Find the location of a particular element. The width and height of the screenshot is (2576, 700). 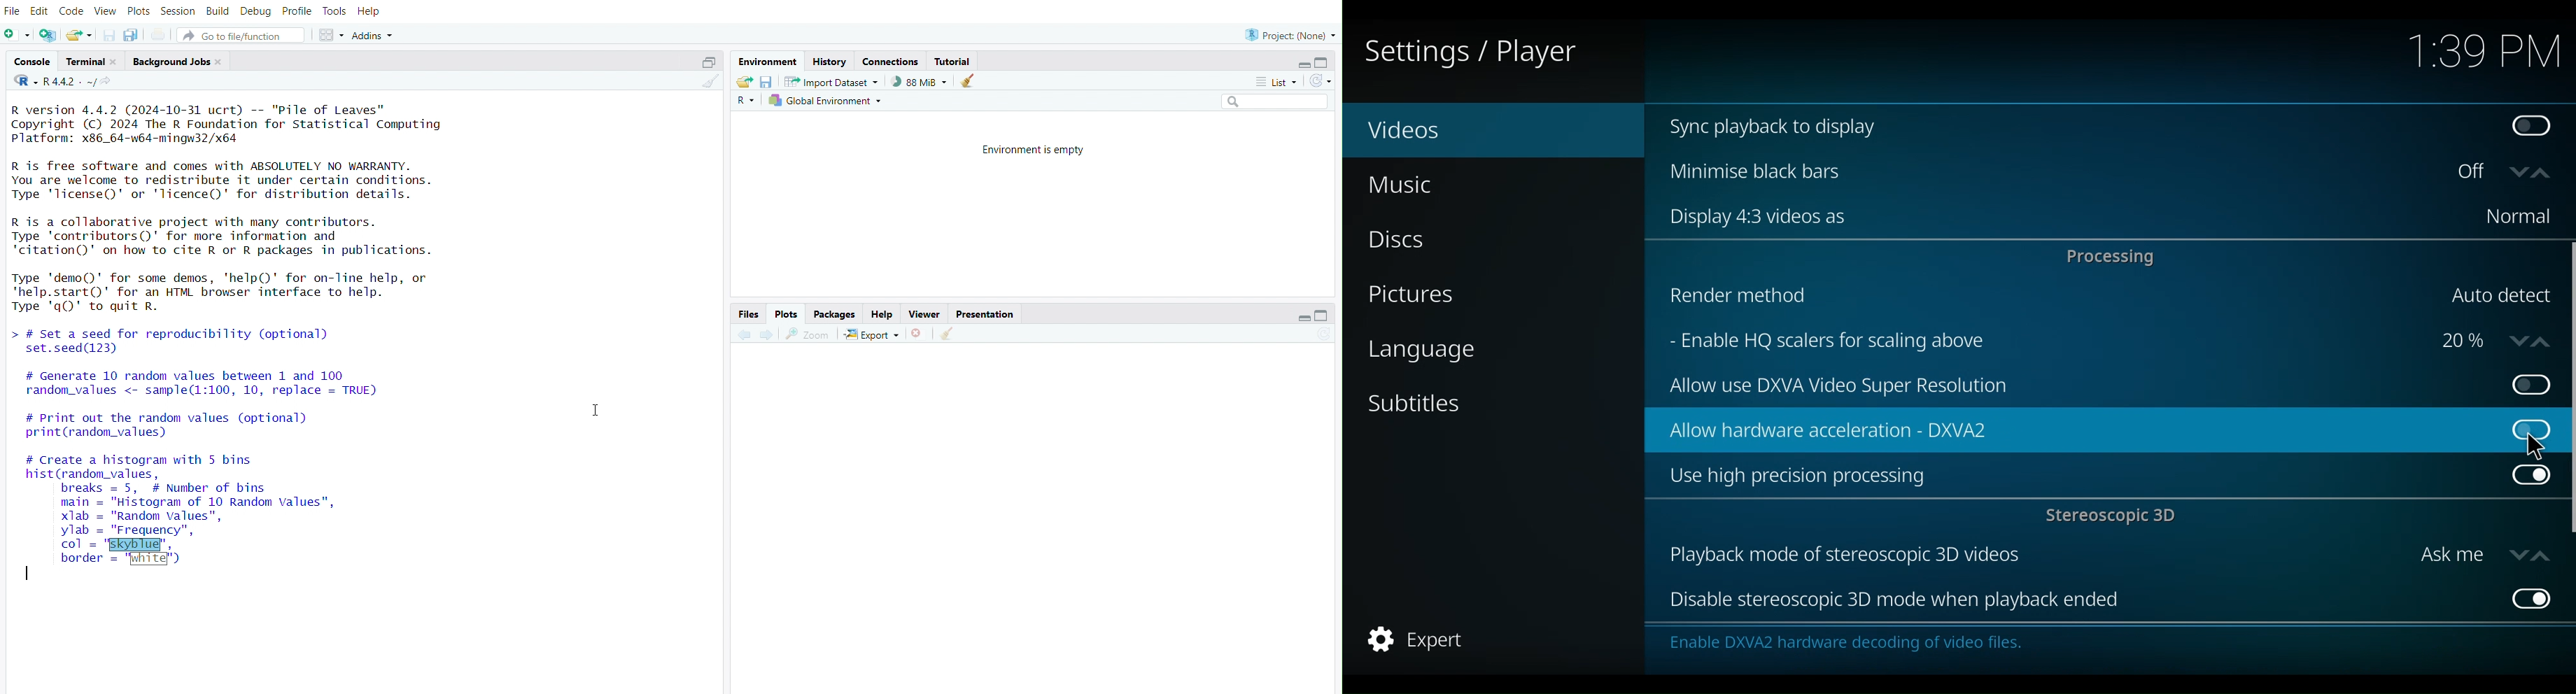

save workspace as is located at coordinates (767, 82).